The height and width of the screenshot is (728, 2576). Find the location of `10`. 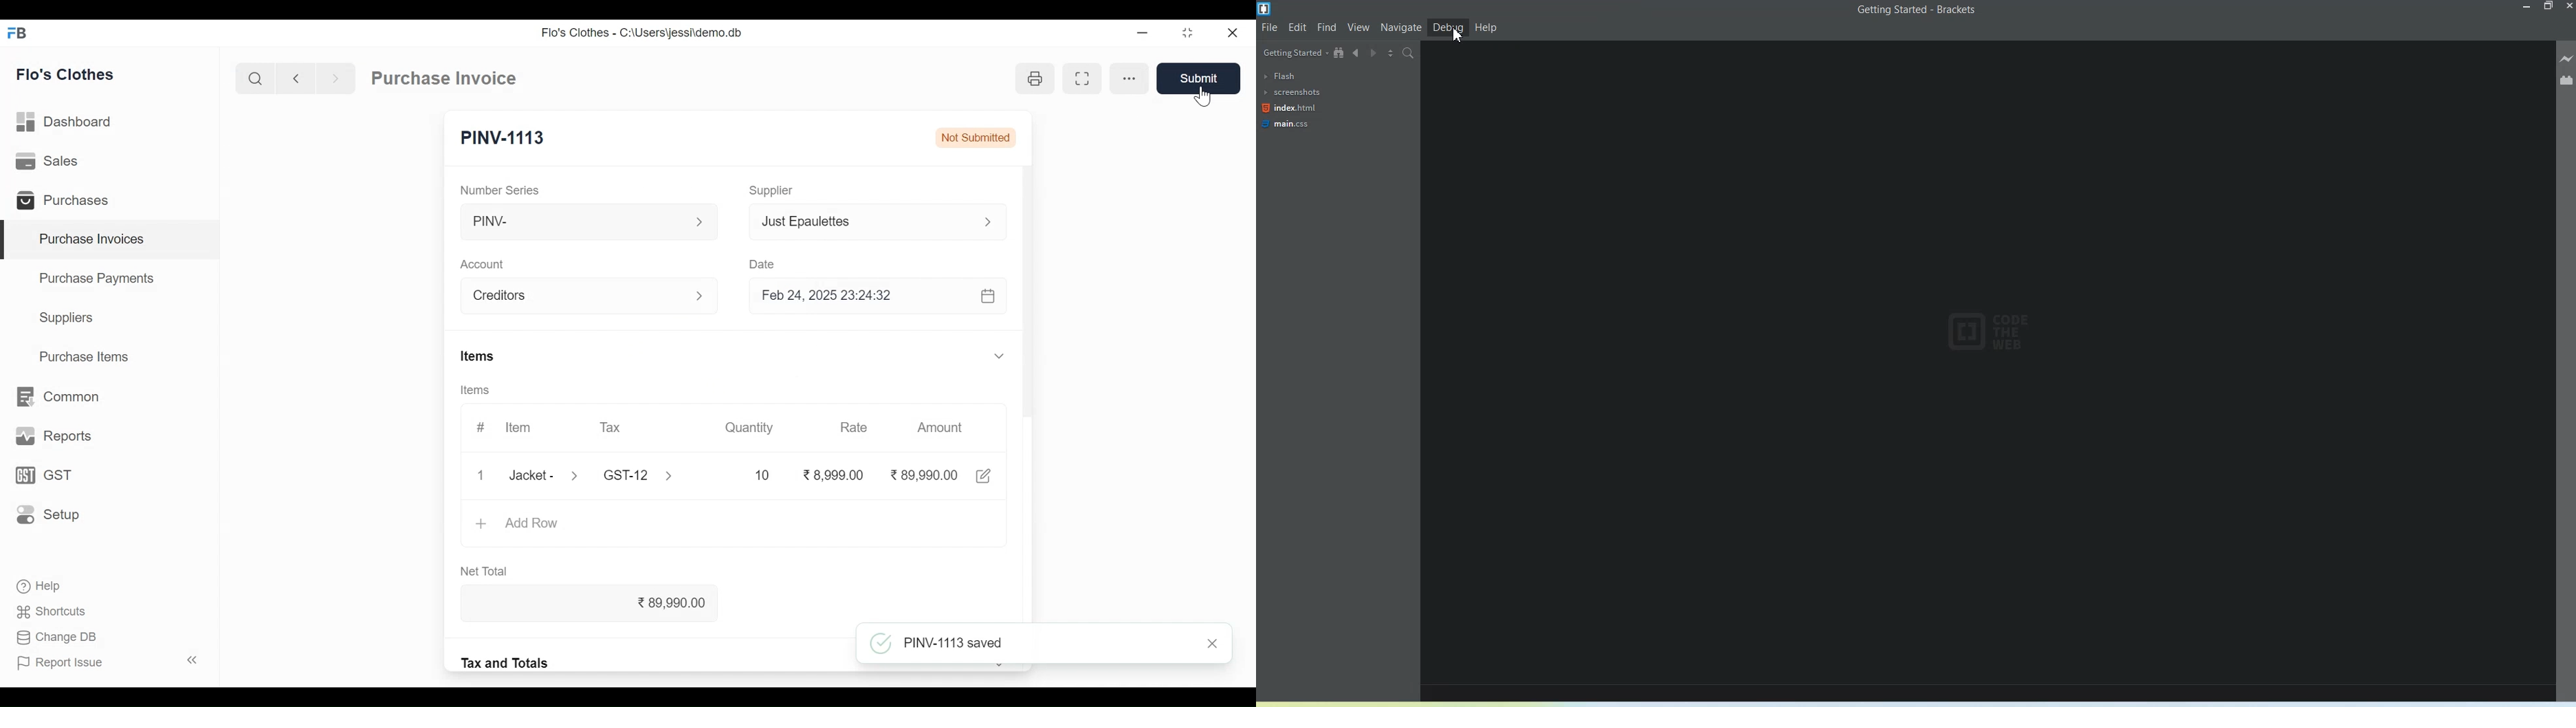

10 is located at coordinates (736, 474).